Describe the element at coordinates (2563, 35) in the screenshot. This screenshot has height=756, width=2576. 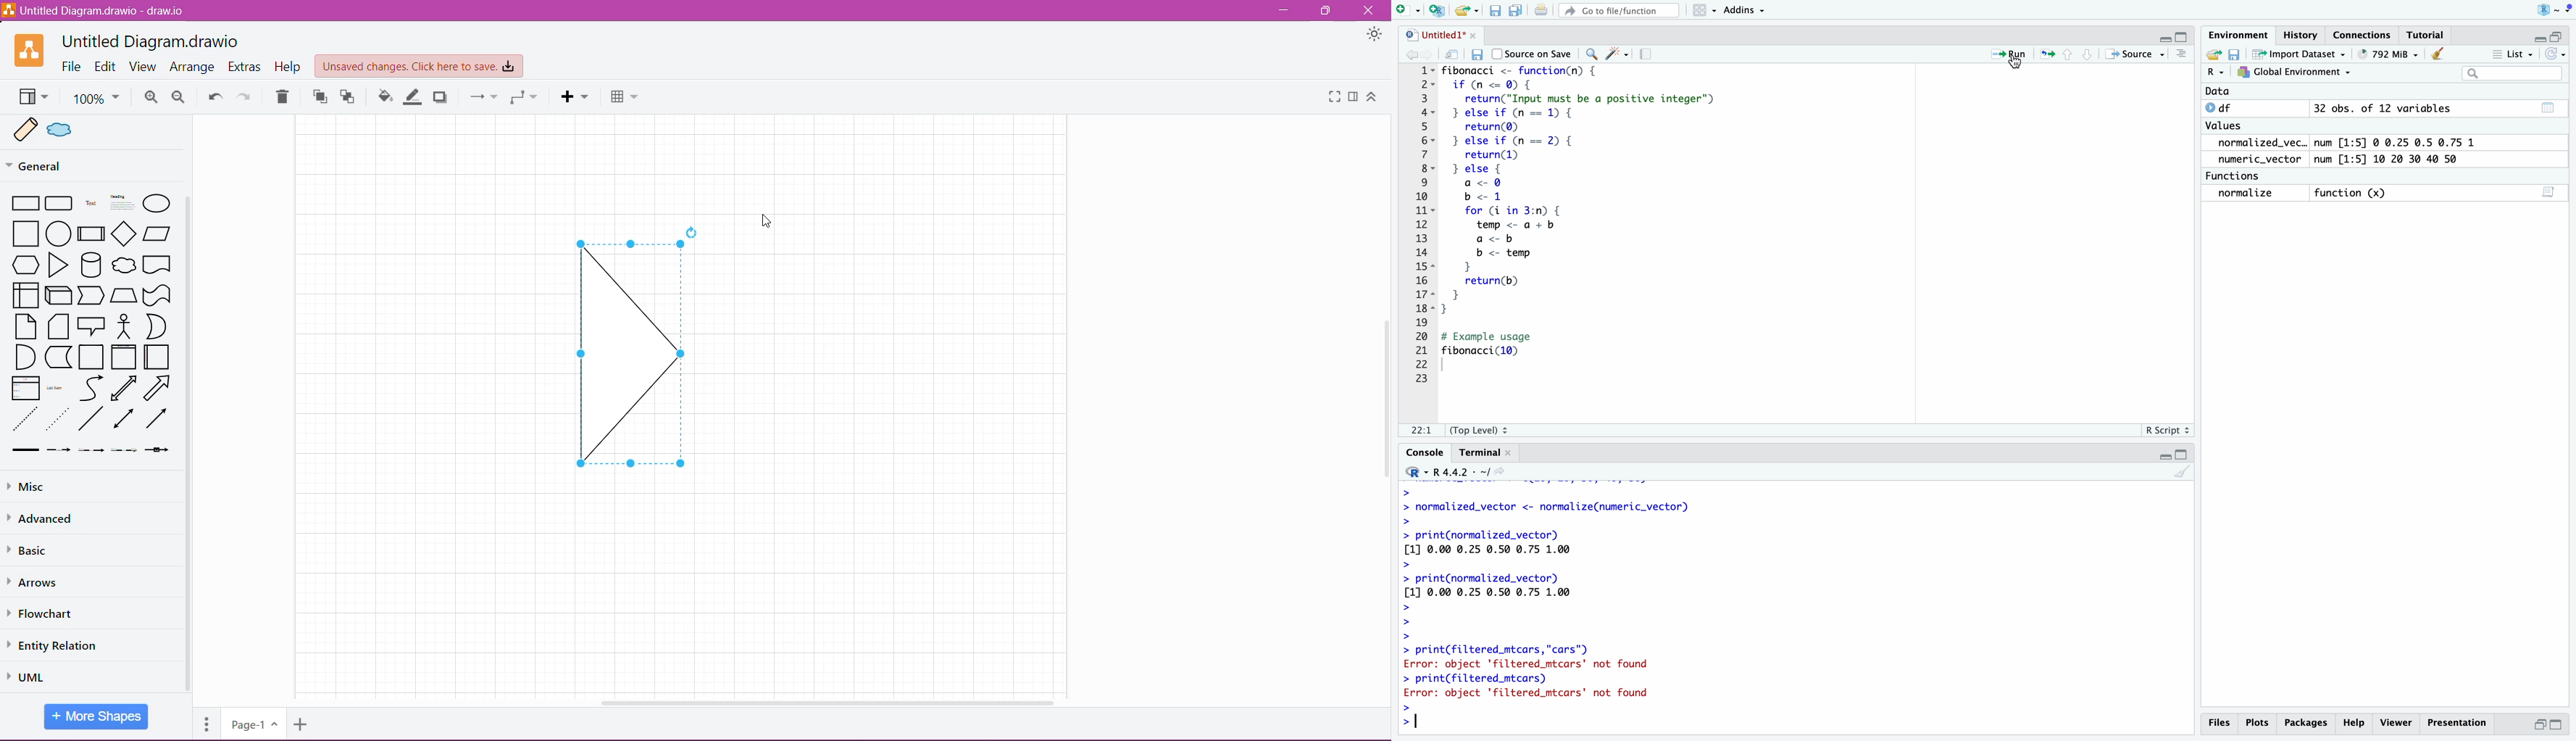
I see `maximize` at that location.